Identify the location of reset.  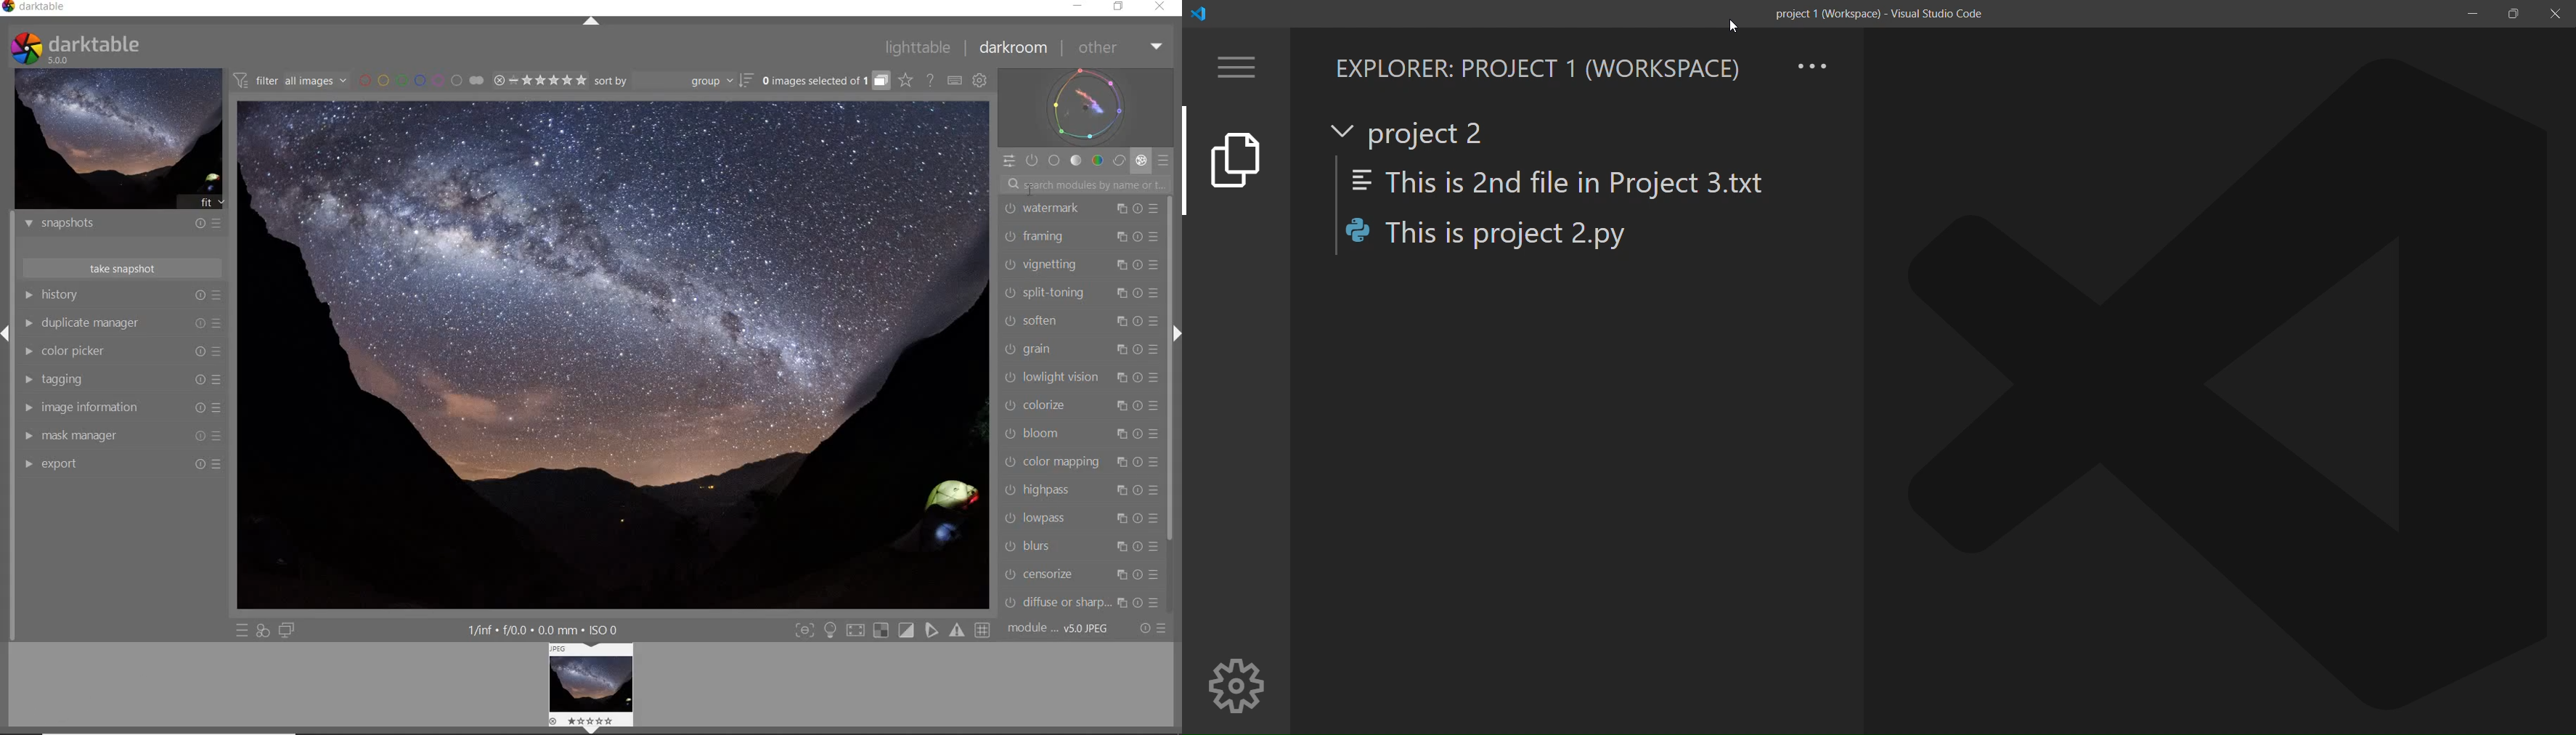
(199, 296).